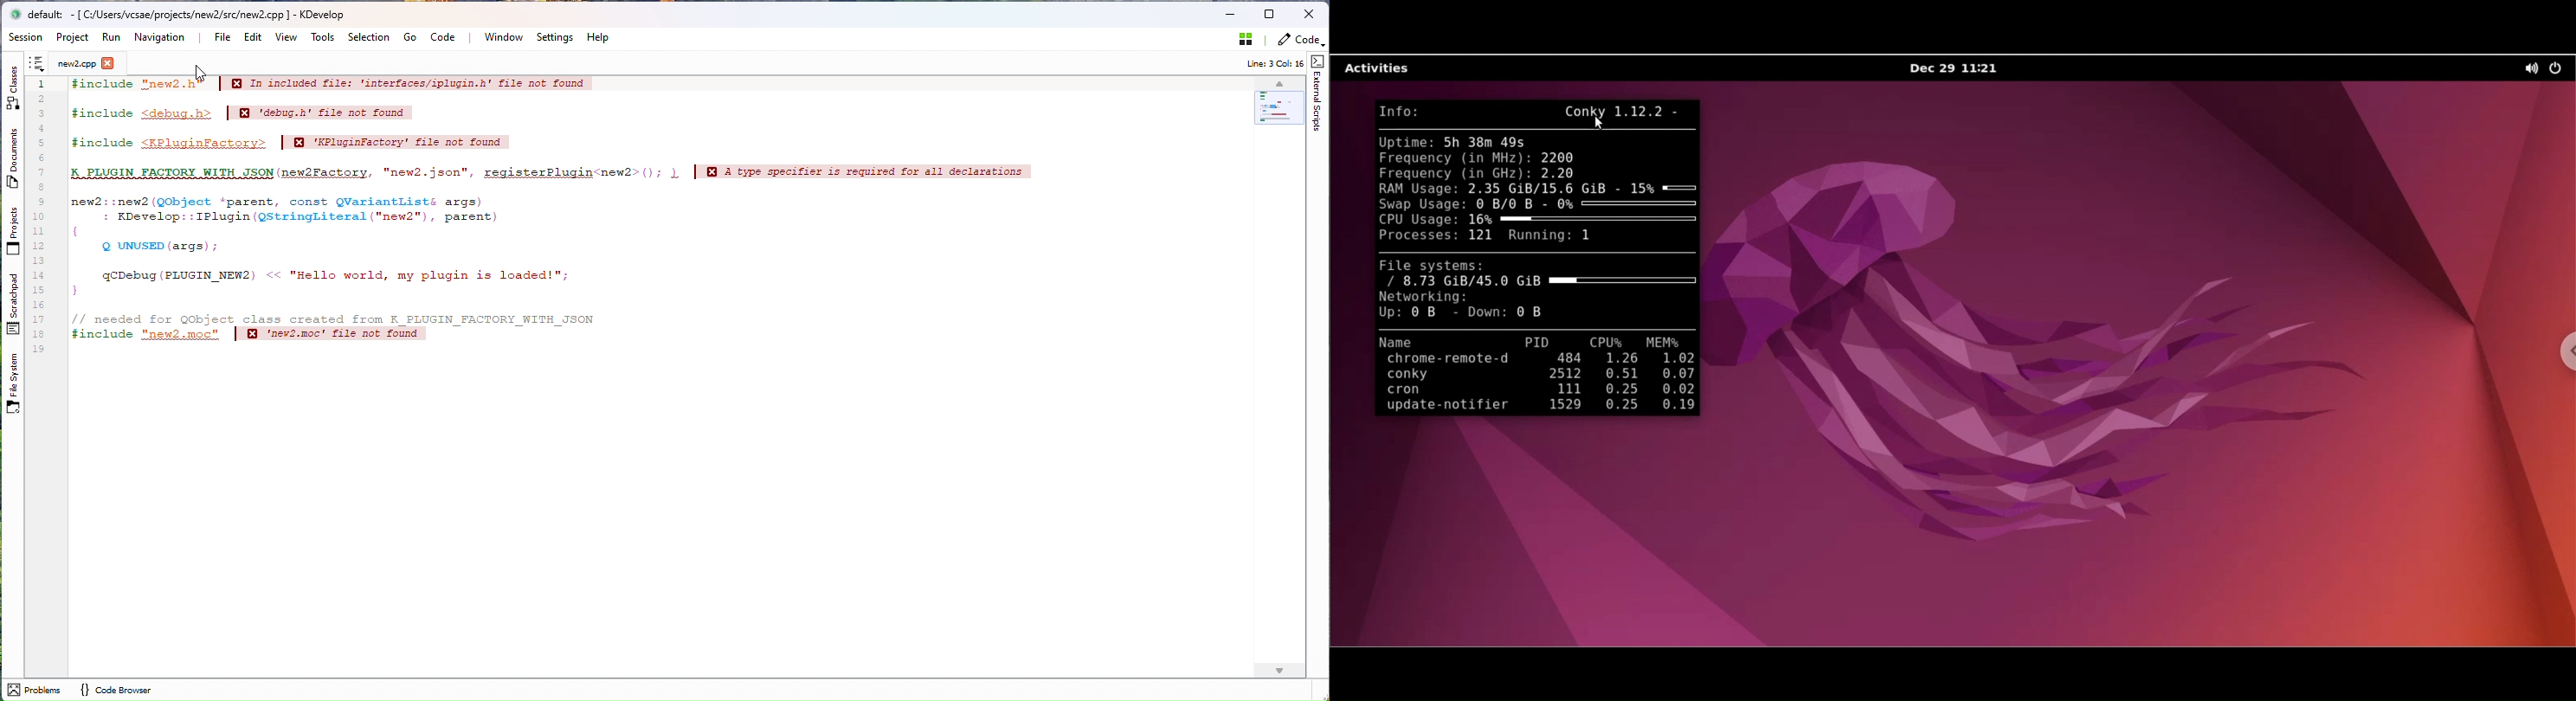 This screenshot has width=2576, height=728. Describe the element at coordinates (14, 230) in the screenshot. I see `Projects` at that location.